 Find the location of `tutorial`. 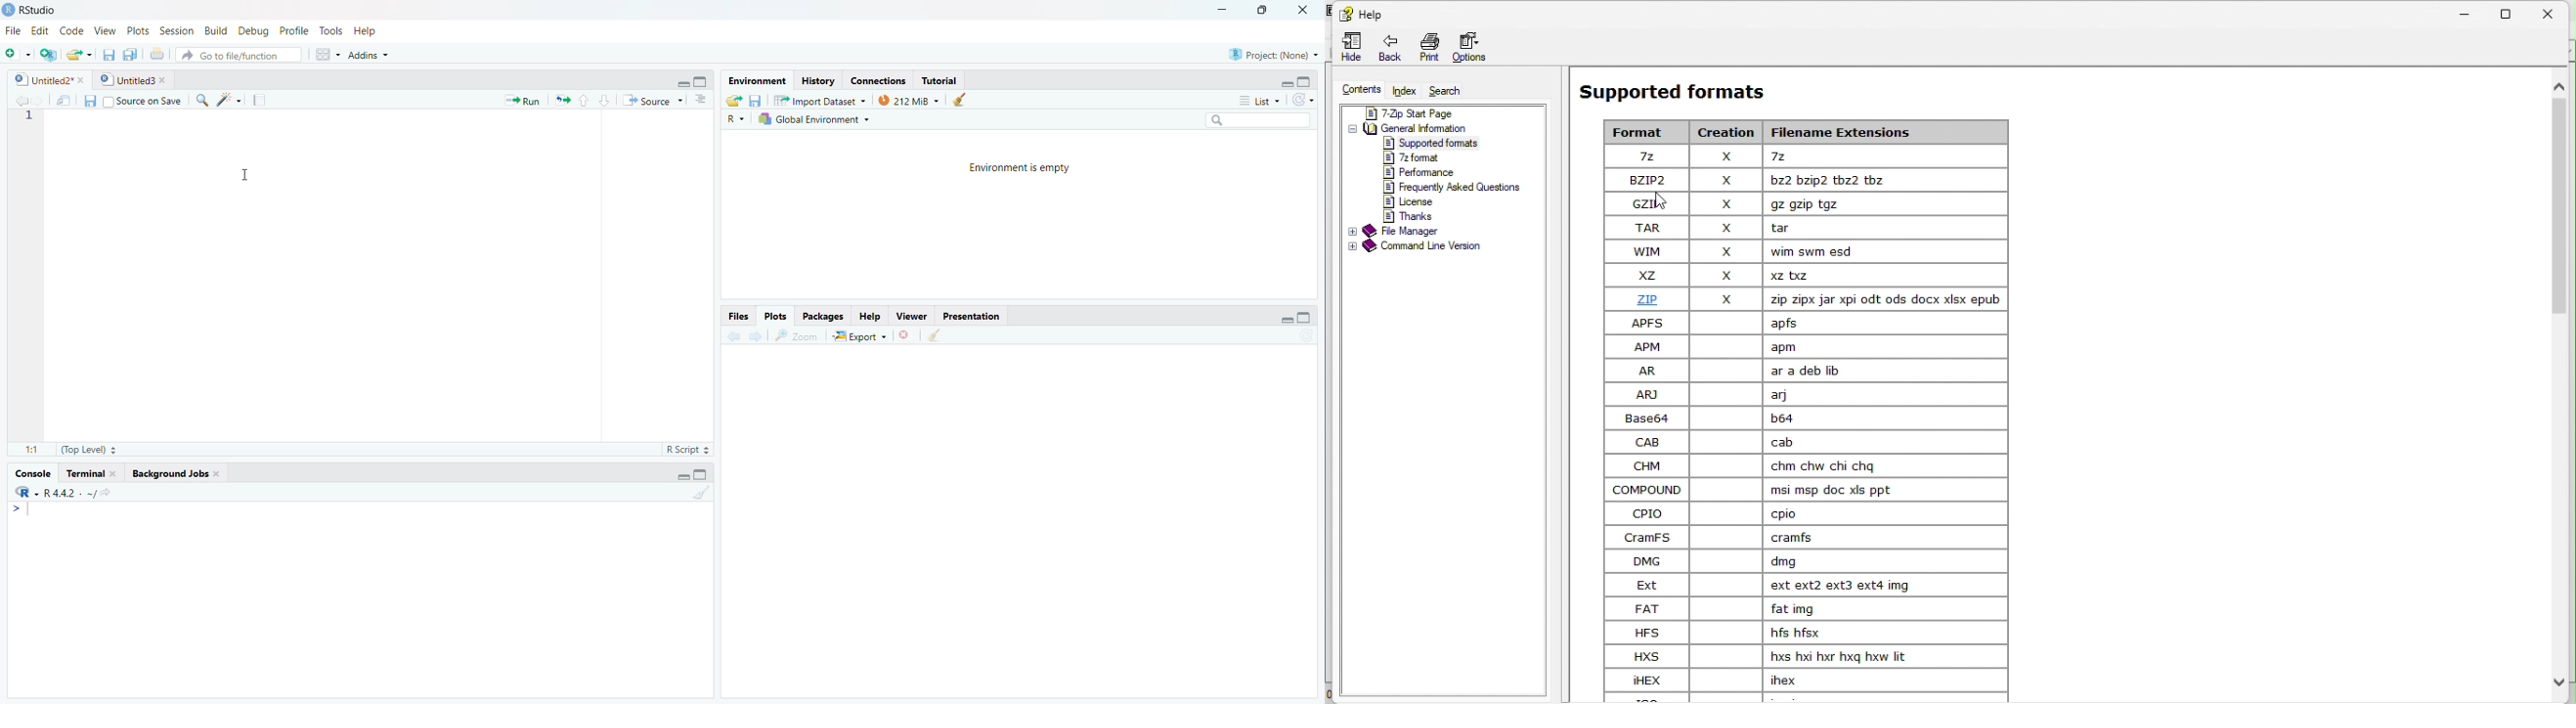

tutorial is located at coordinates (941, 79).